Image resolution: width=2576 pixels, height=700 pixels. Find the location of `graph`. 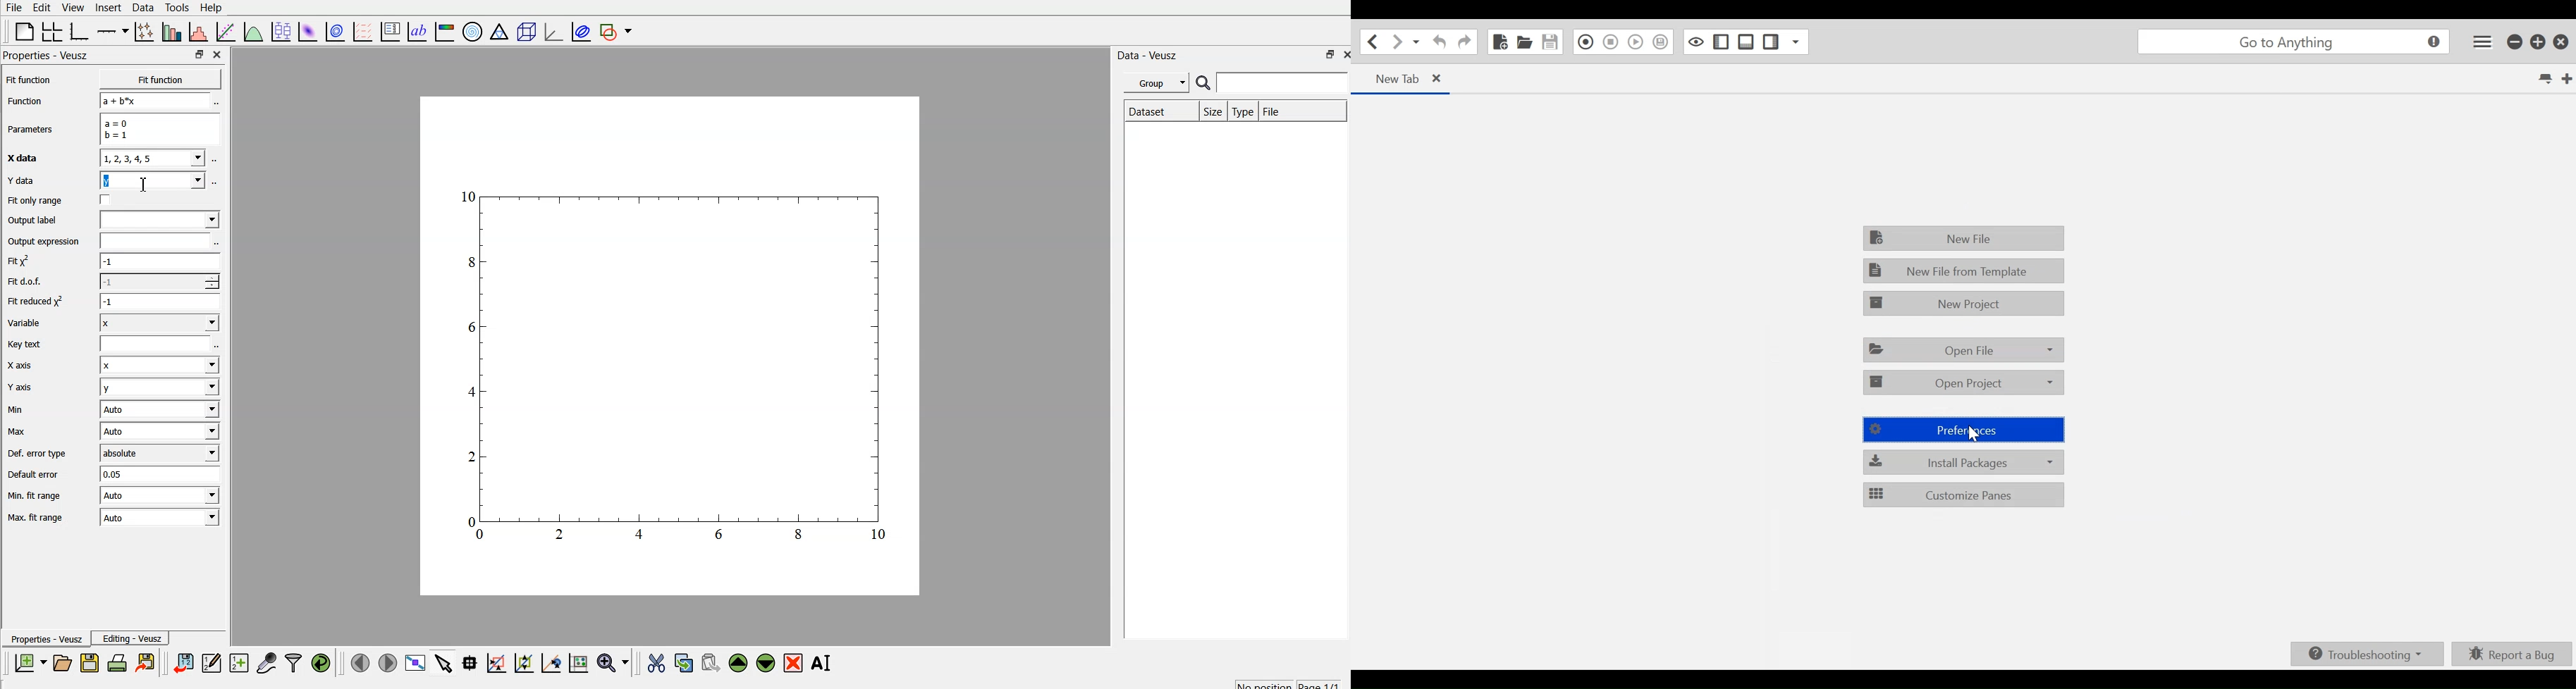

graph is located at coordinates (674, 368).